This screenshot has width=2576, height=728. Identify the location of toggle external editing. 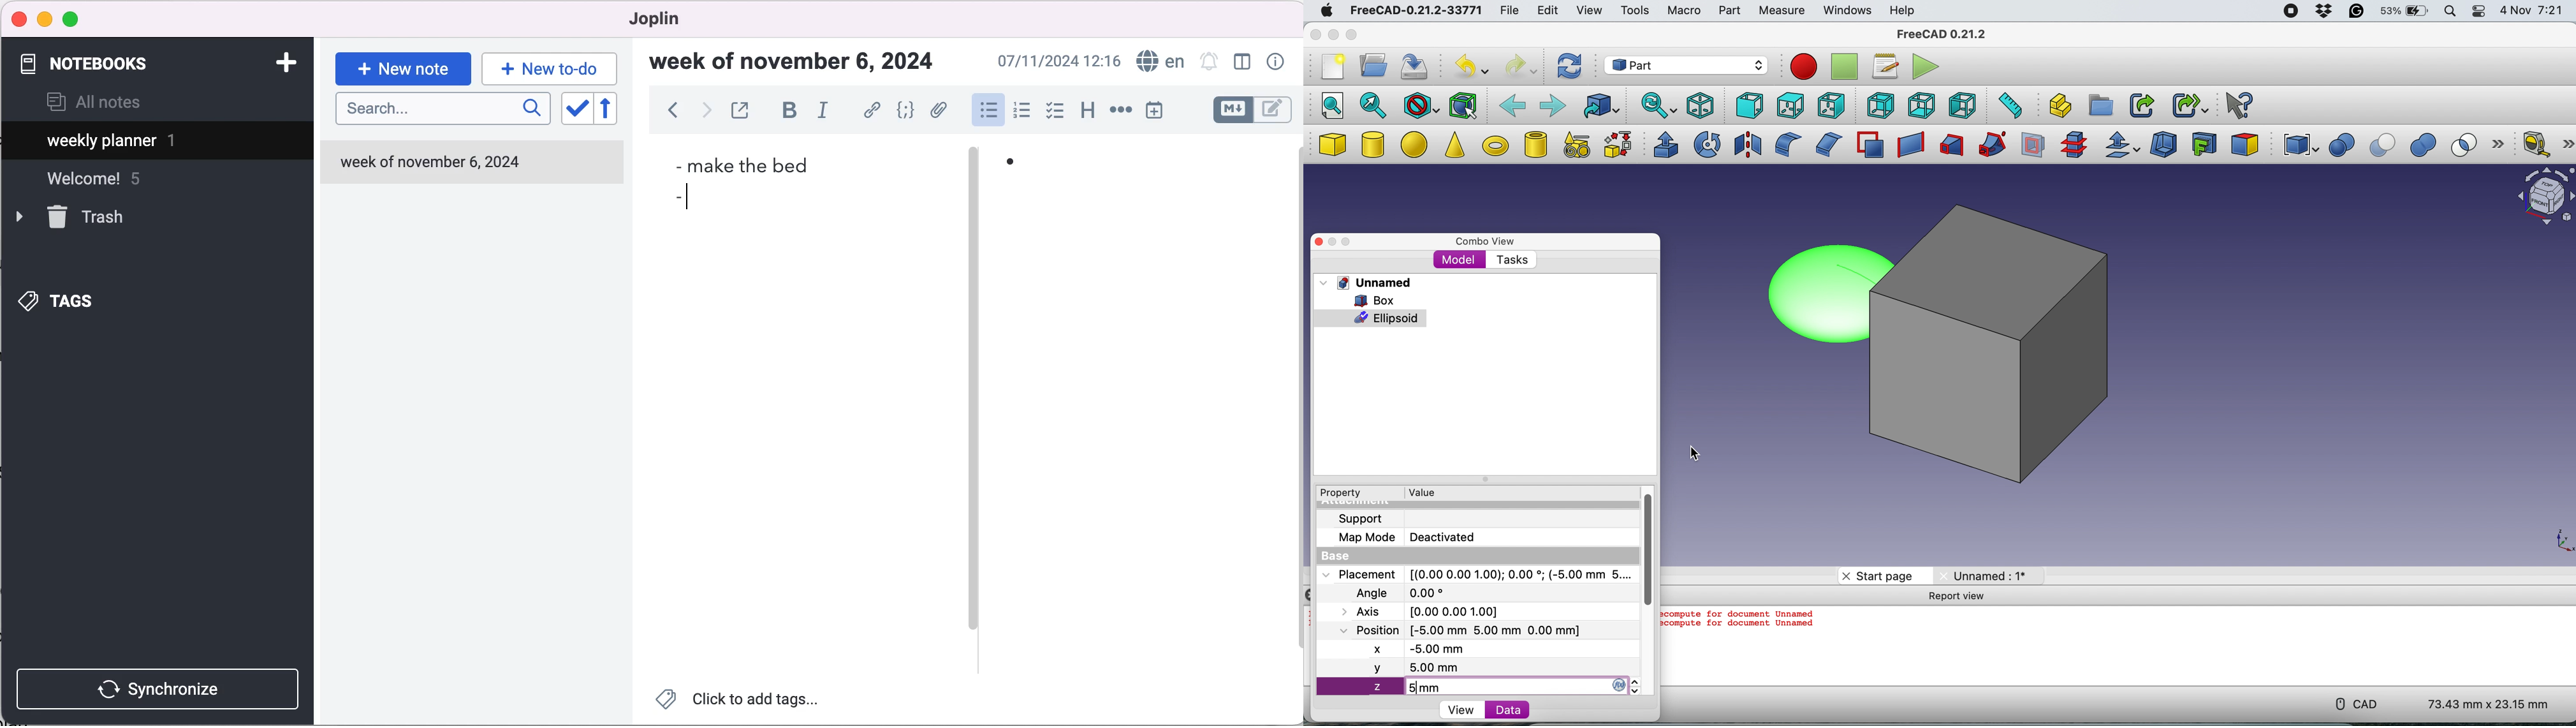
(742, 112).